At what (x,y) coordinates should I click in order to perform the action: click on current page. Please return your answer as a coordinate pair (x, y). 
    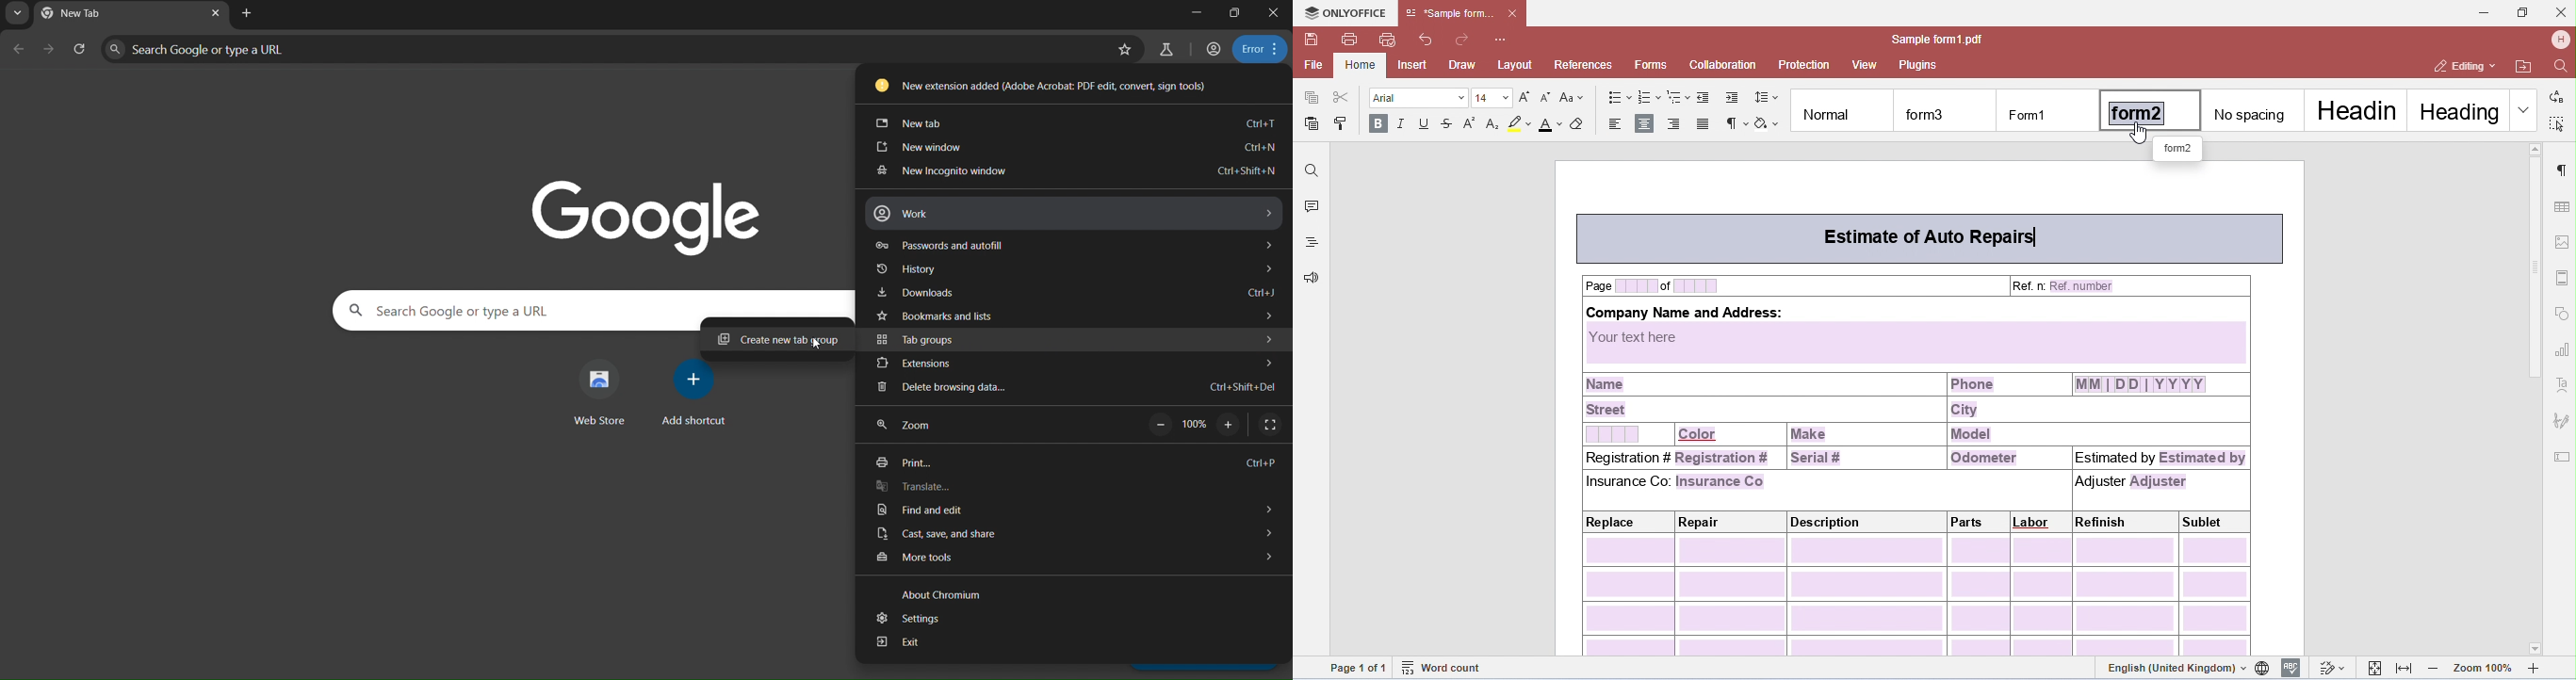
    Looking at the image, I should click on (84, 13).